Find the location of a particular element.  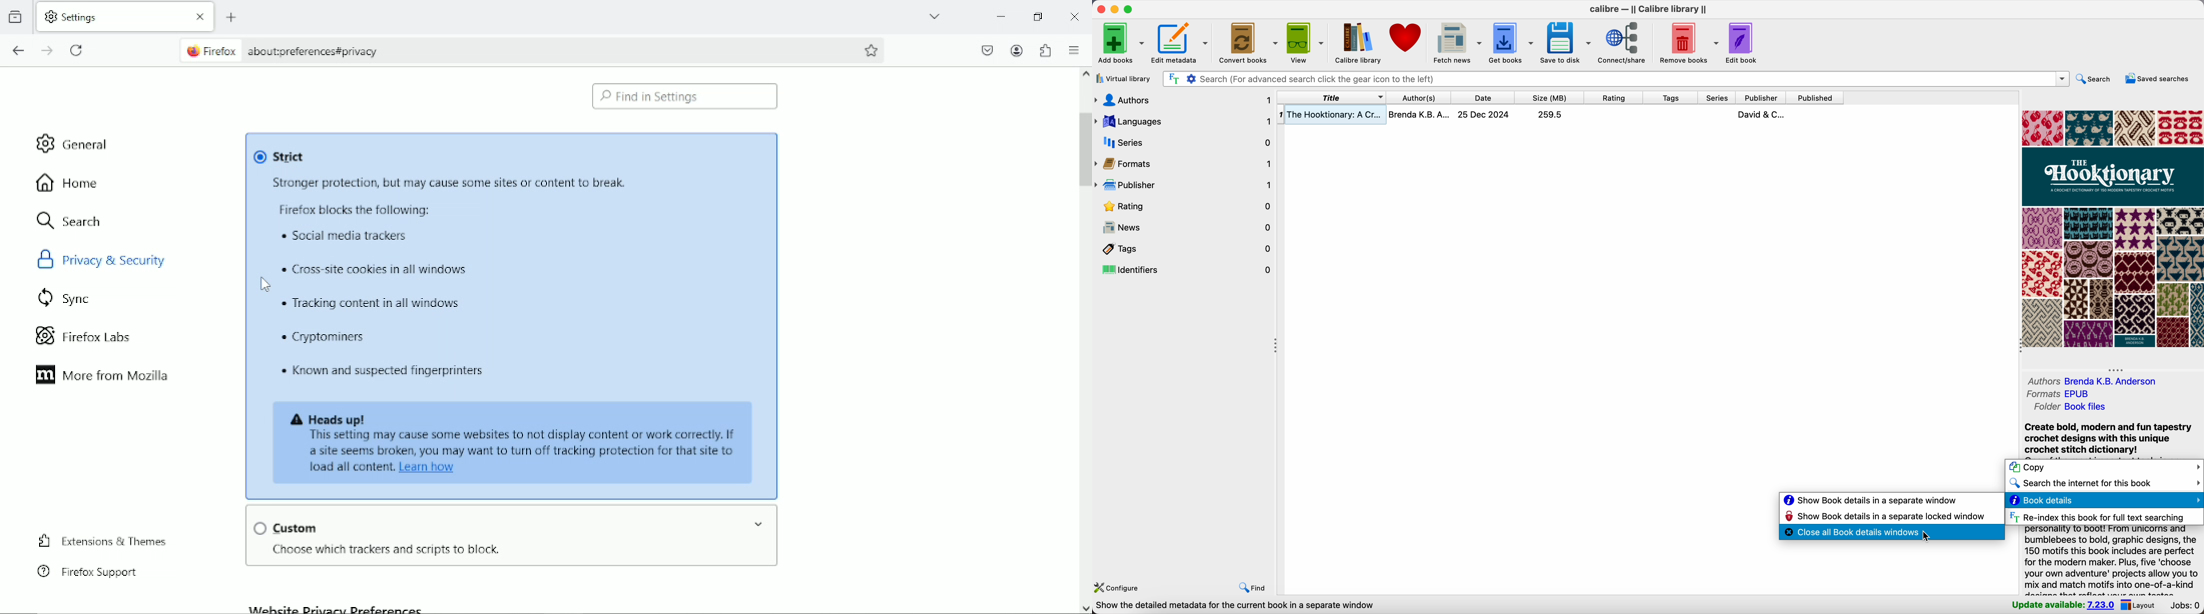

tags is located at coordinates (1669, 98).